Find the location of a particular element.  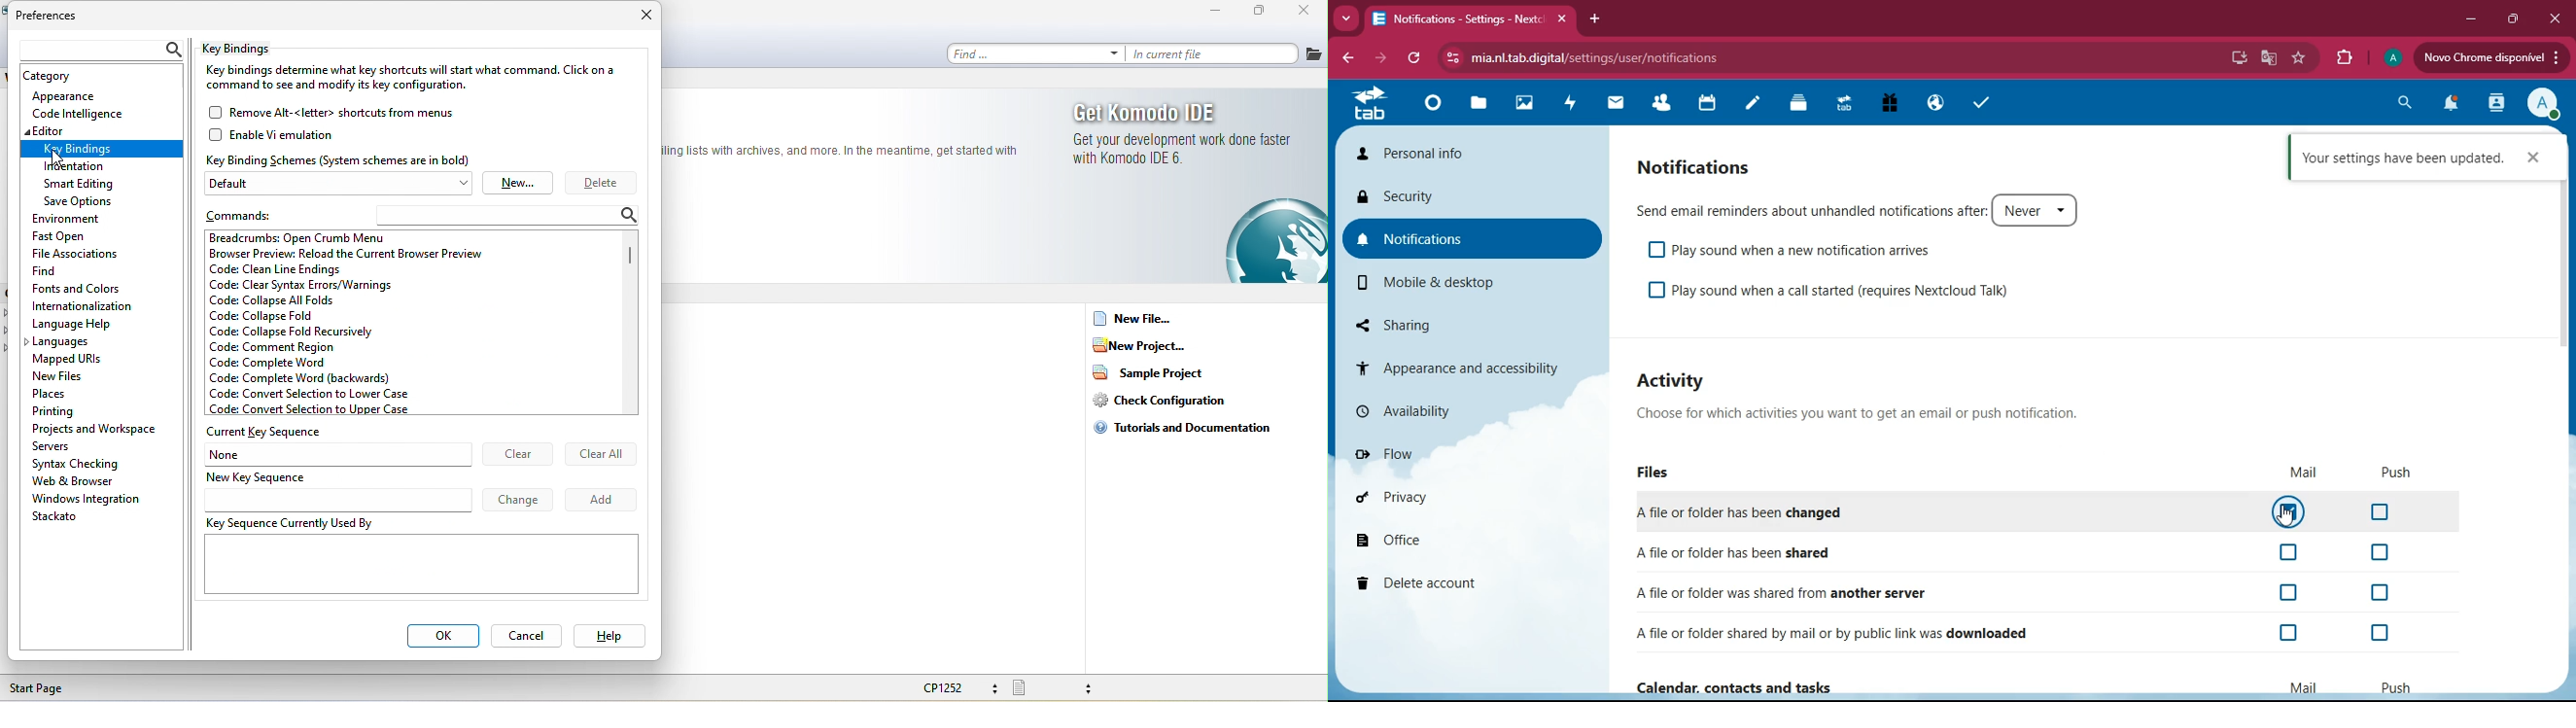

new project is located at coordinates (1143, 344).